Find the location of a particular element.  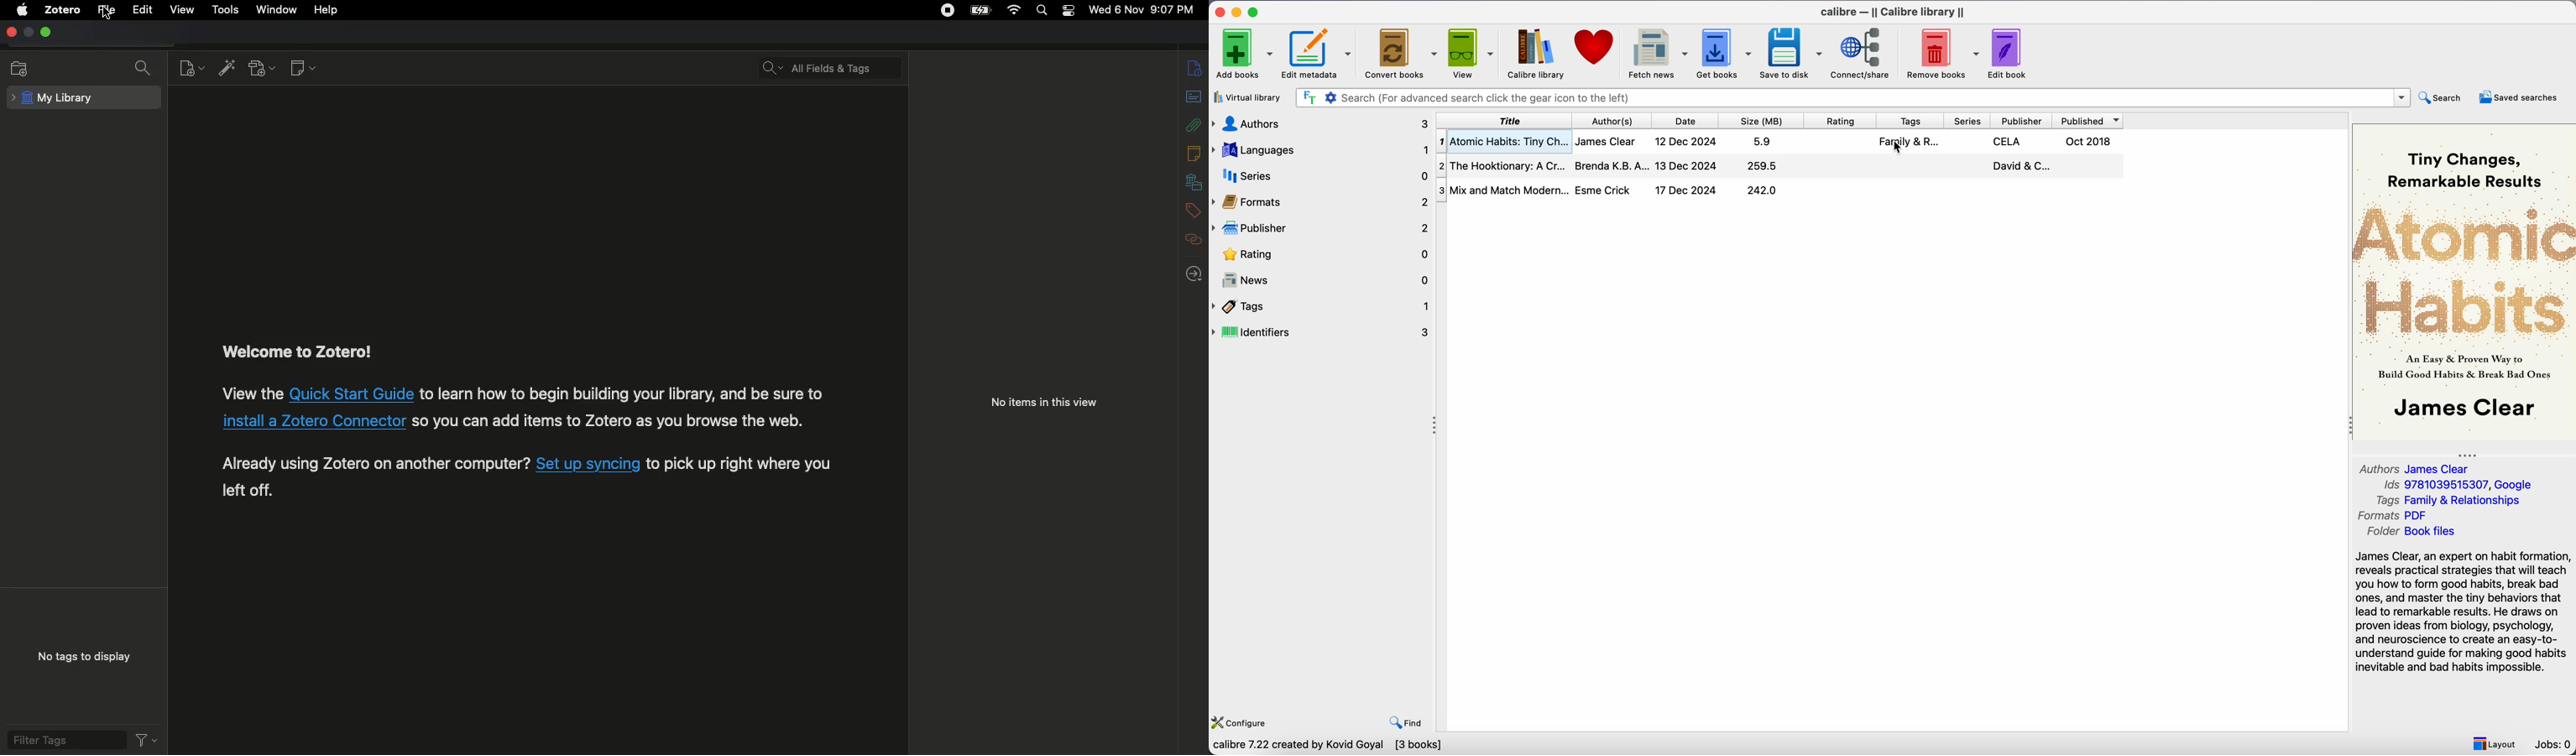

CELA is located at coordinates (2009, 141).